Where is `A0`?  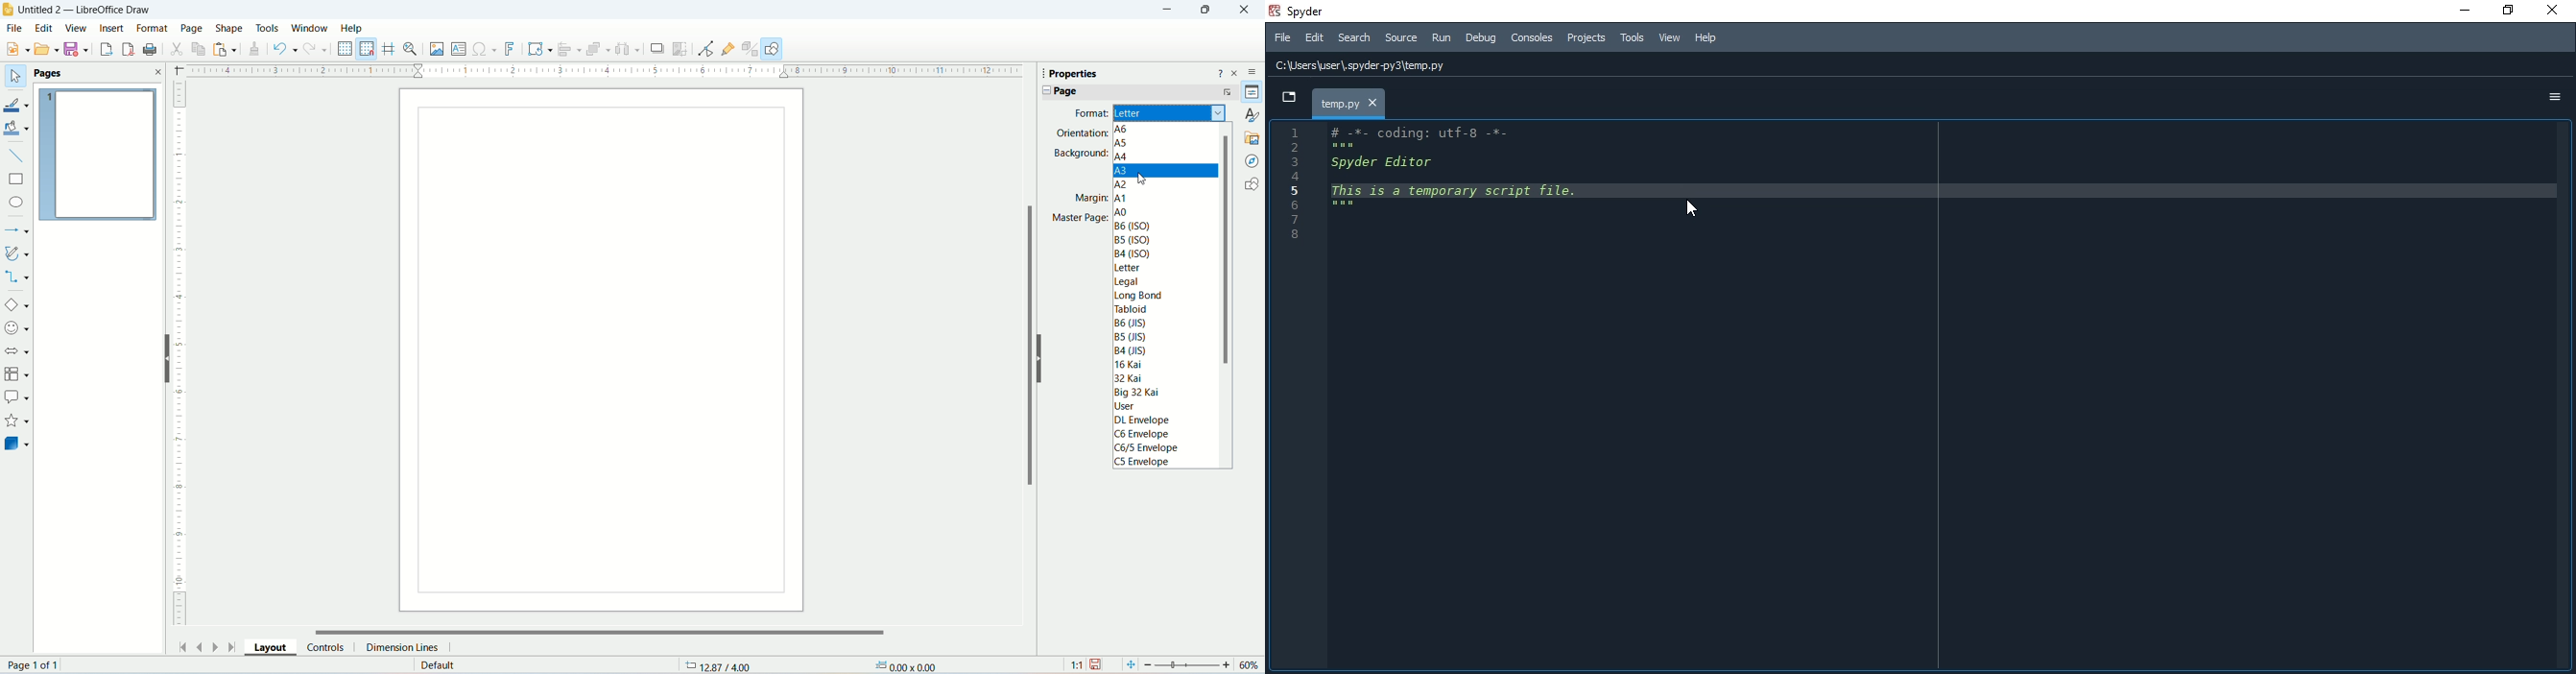 A0 is located at coordinates (1121, 211).